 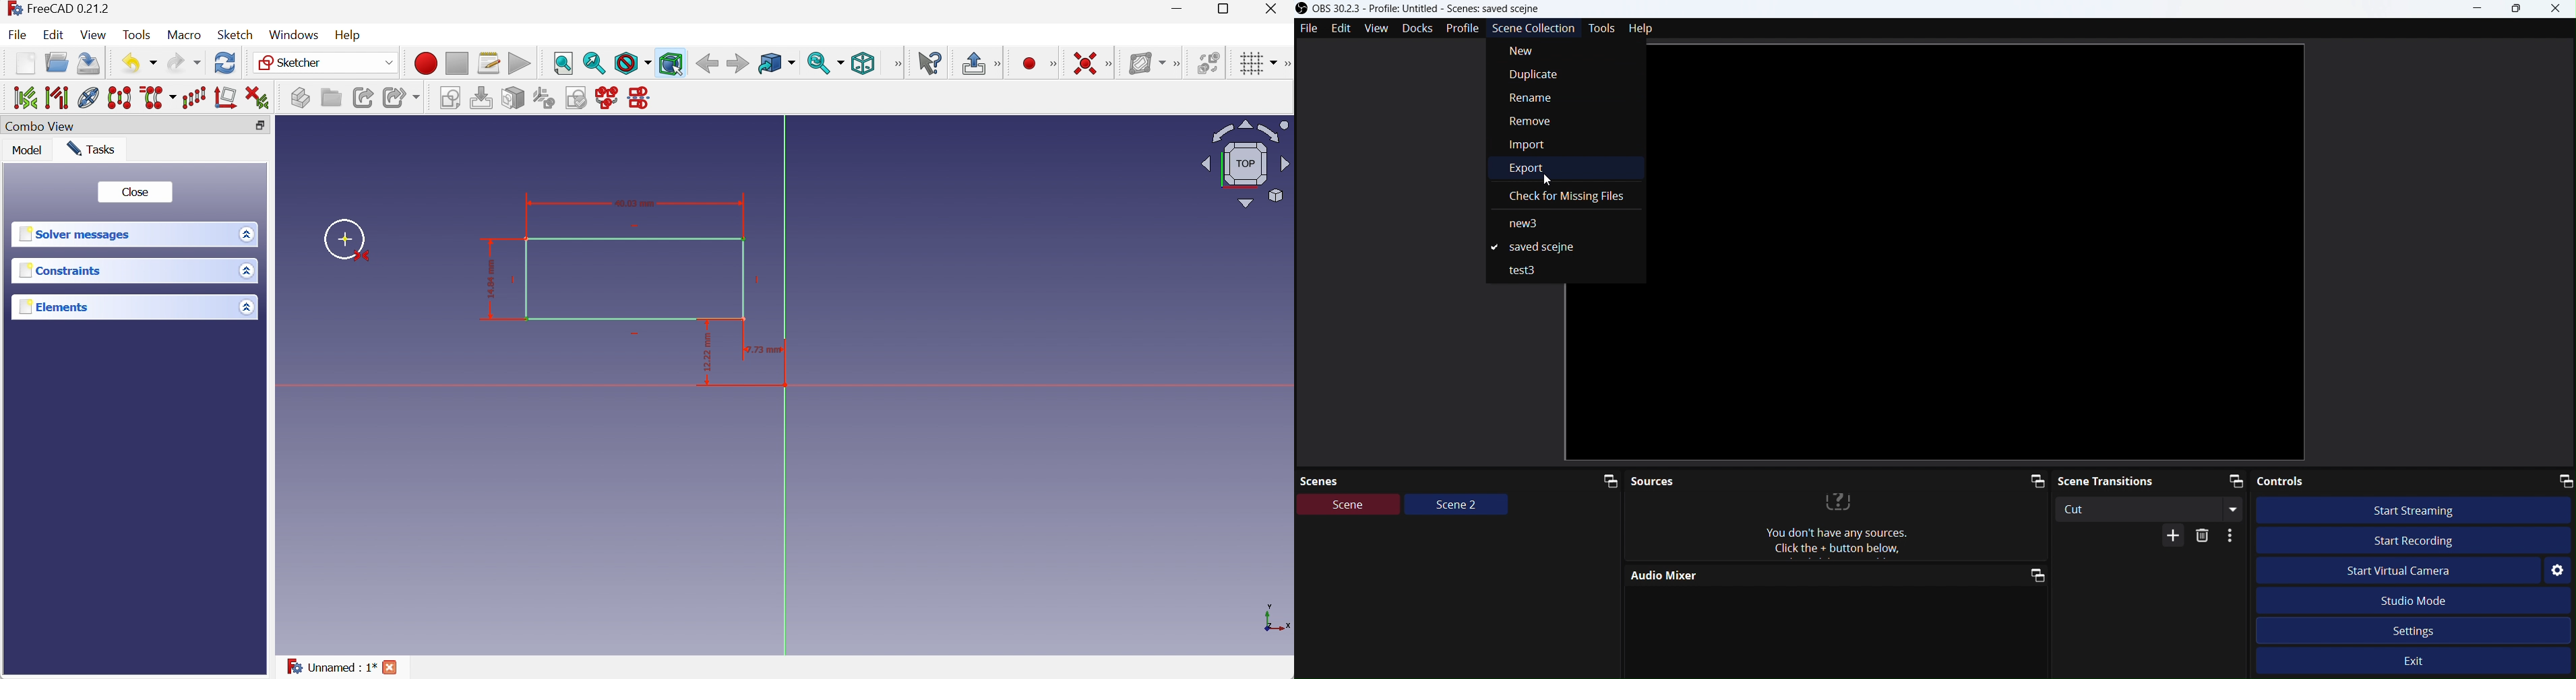 What do you see at coordinates (2416, 601) in the screenshot?
I see `Studio Mode` at bounding box center [2416, 601].